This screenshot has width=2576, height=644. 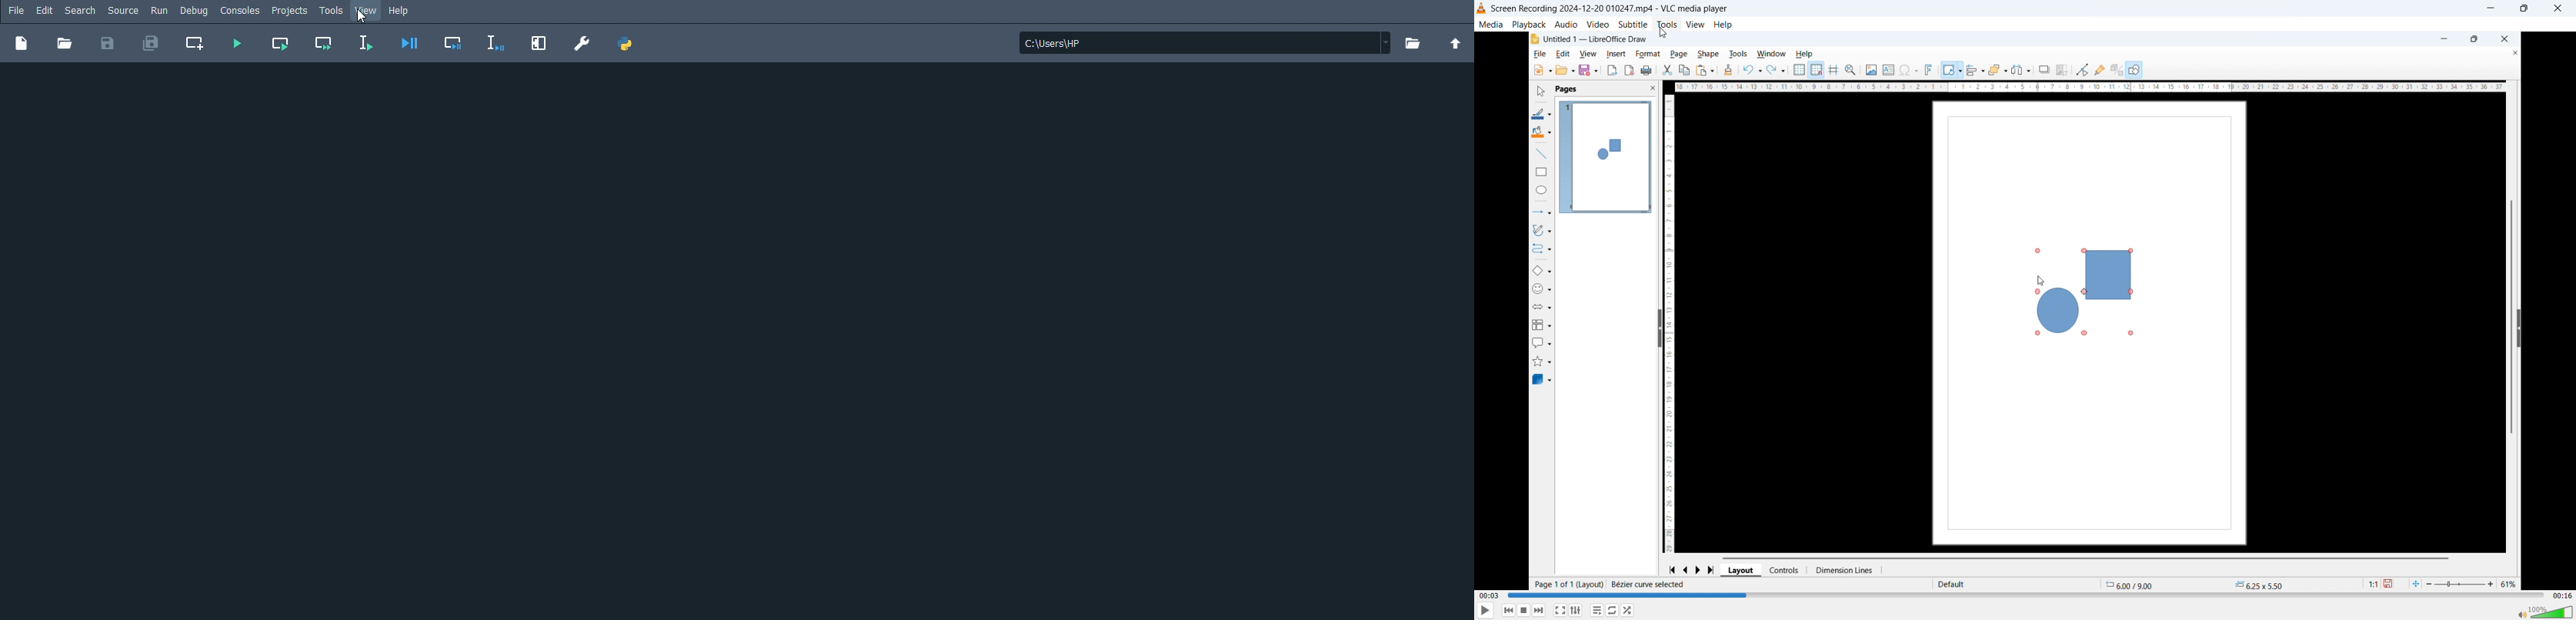 I want to click on Search, so click(x=81, y=11).